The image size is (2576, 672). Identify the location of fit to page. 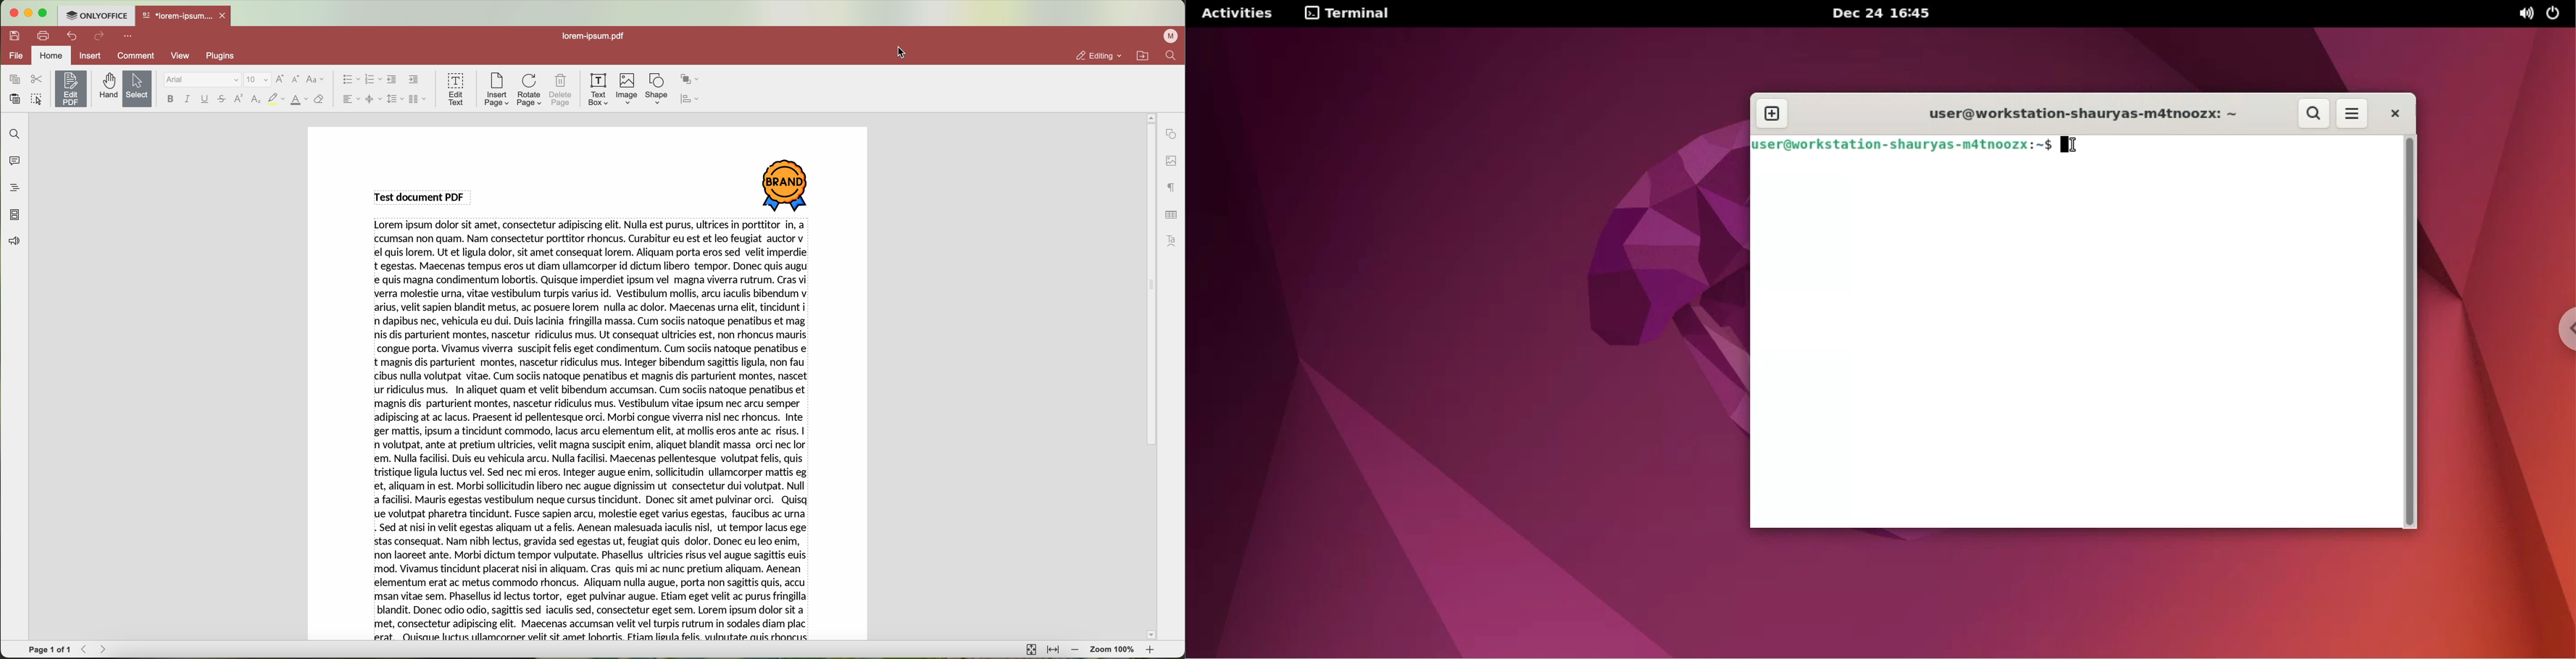
(1030, 649).